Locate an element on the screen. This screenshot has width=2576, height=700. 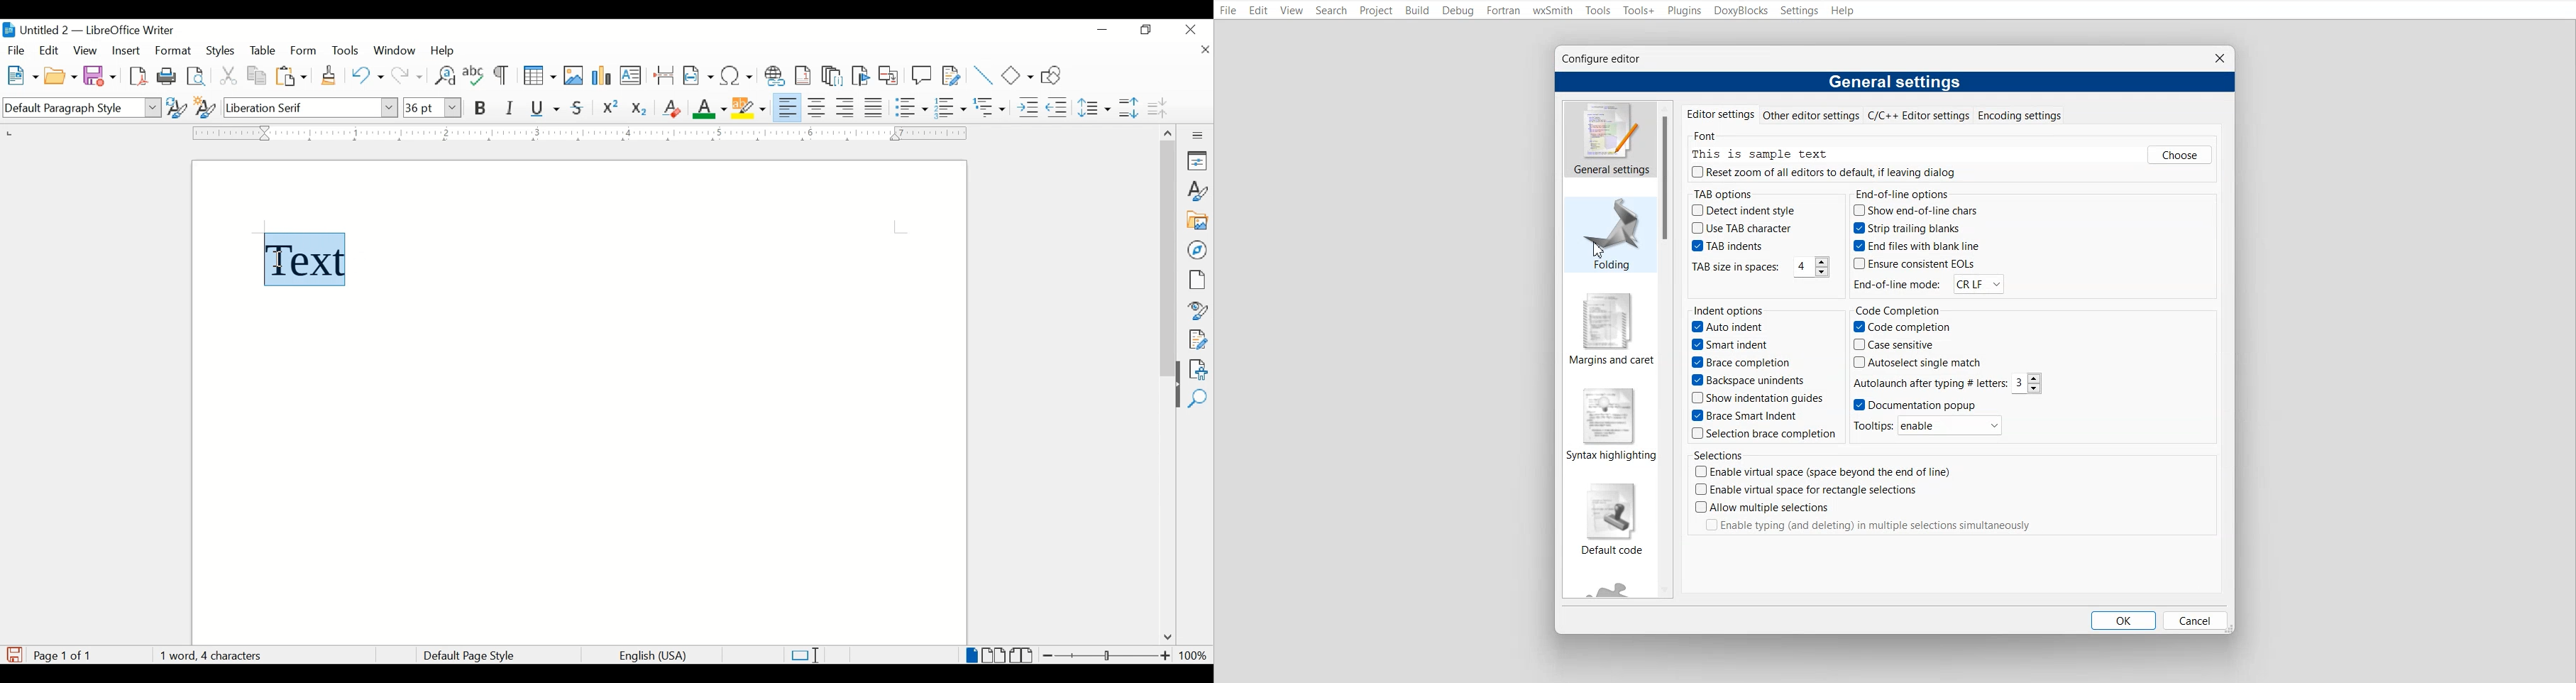
Settings is located at coordinates (1800, 11).